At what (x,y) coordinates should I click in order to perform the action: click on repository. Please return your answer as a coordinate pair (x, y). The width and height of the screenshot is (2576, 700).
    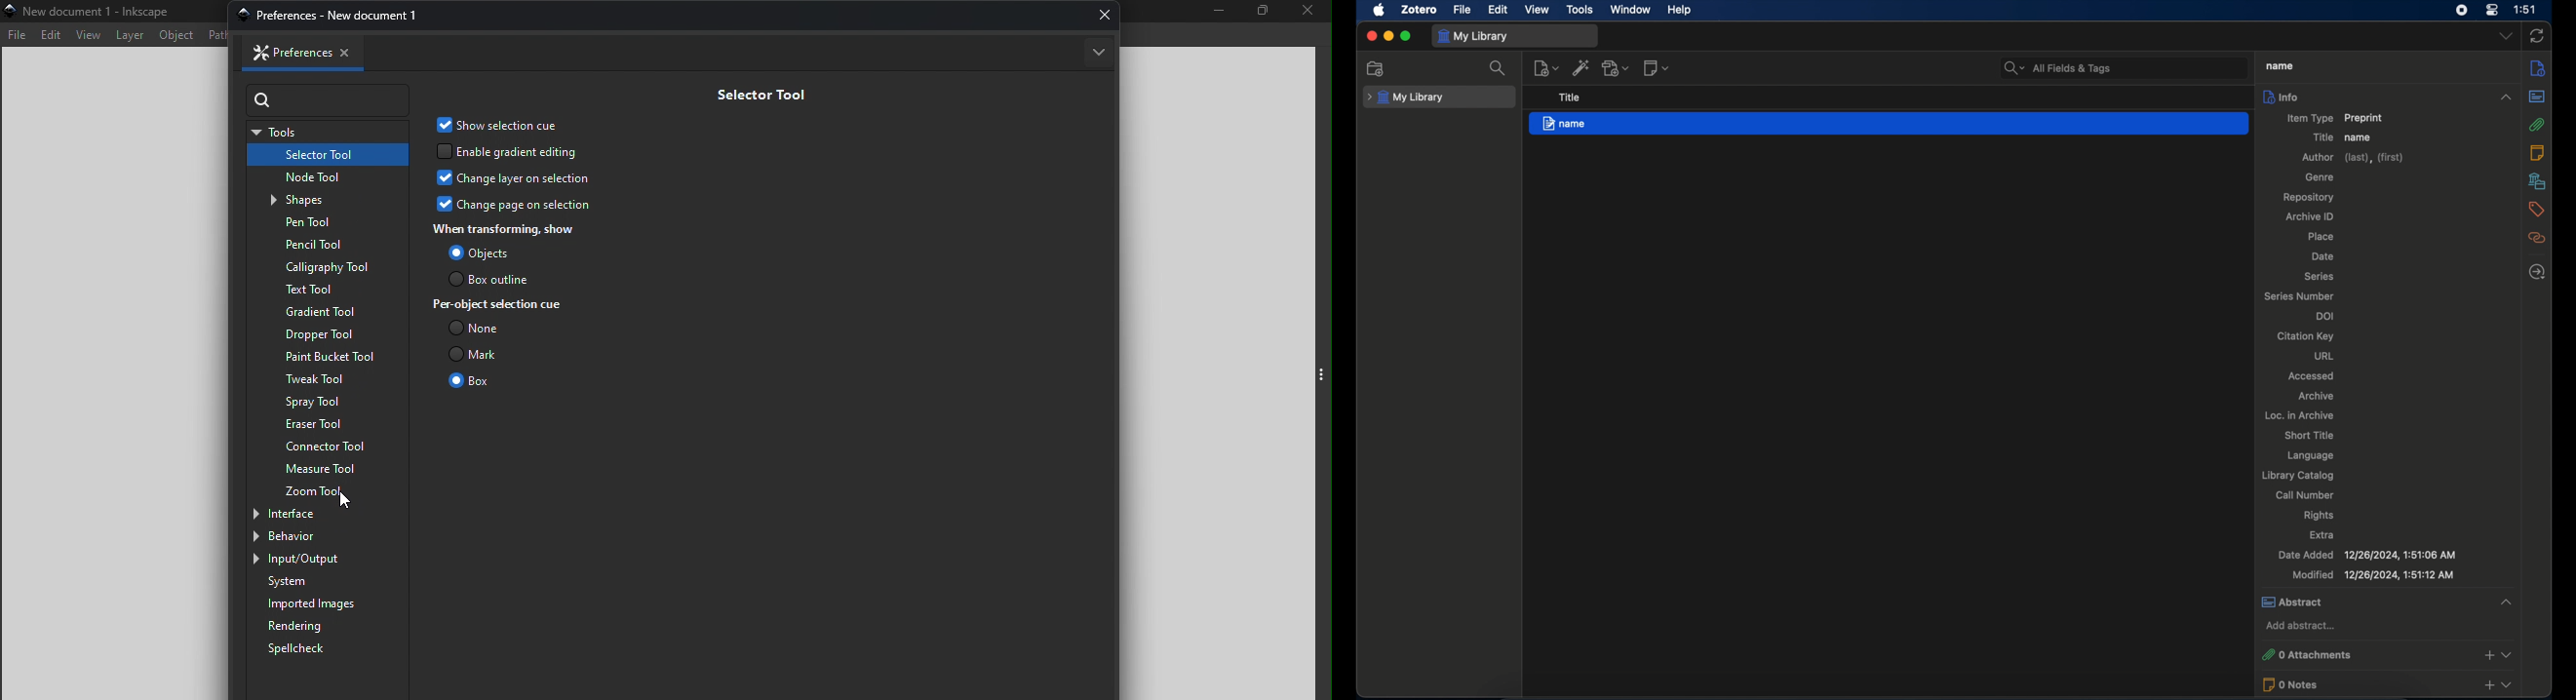
    Looking at the image, I should click on (2311, 197).